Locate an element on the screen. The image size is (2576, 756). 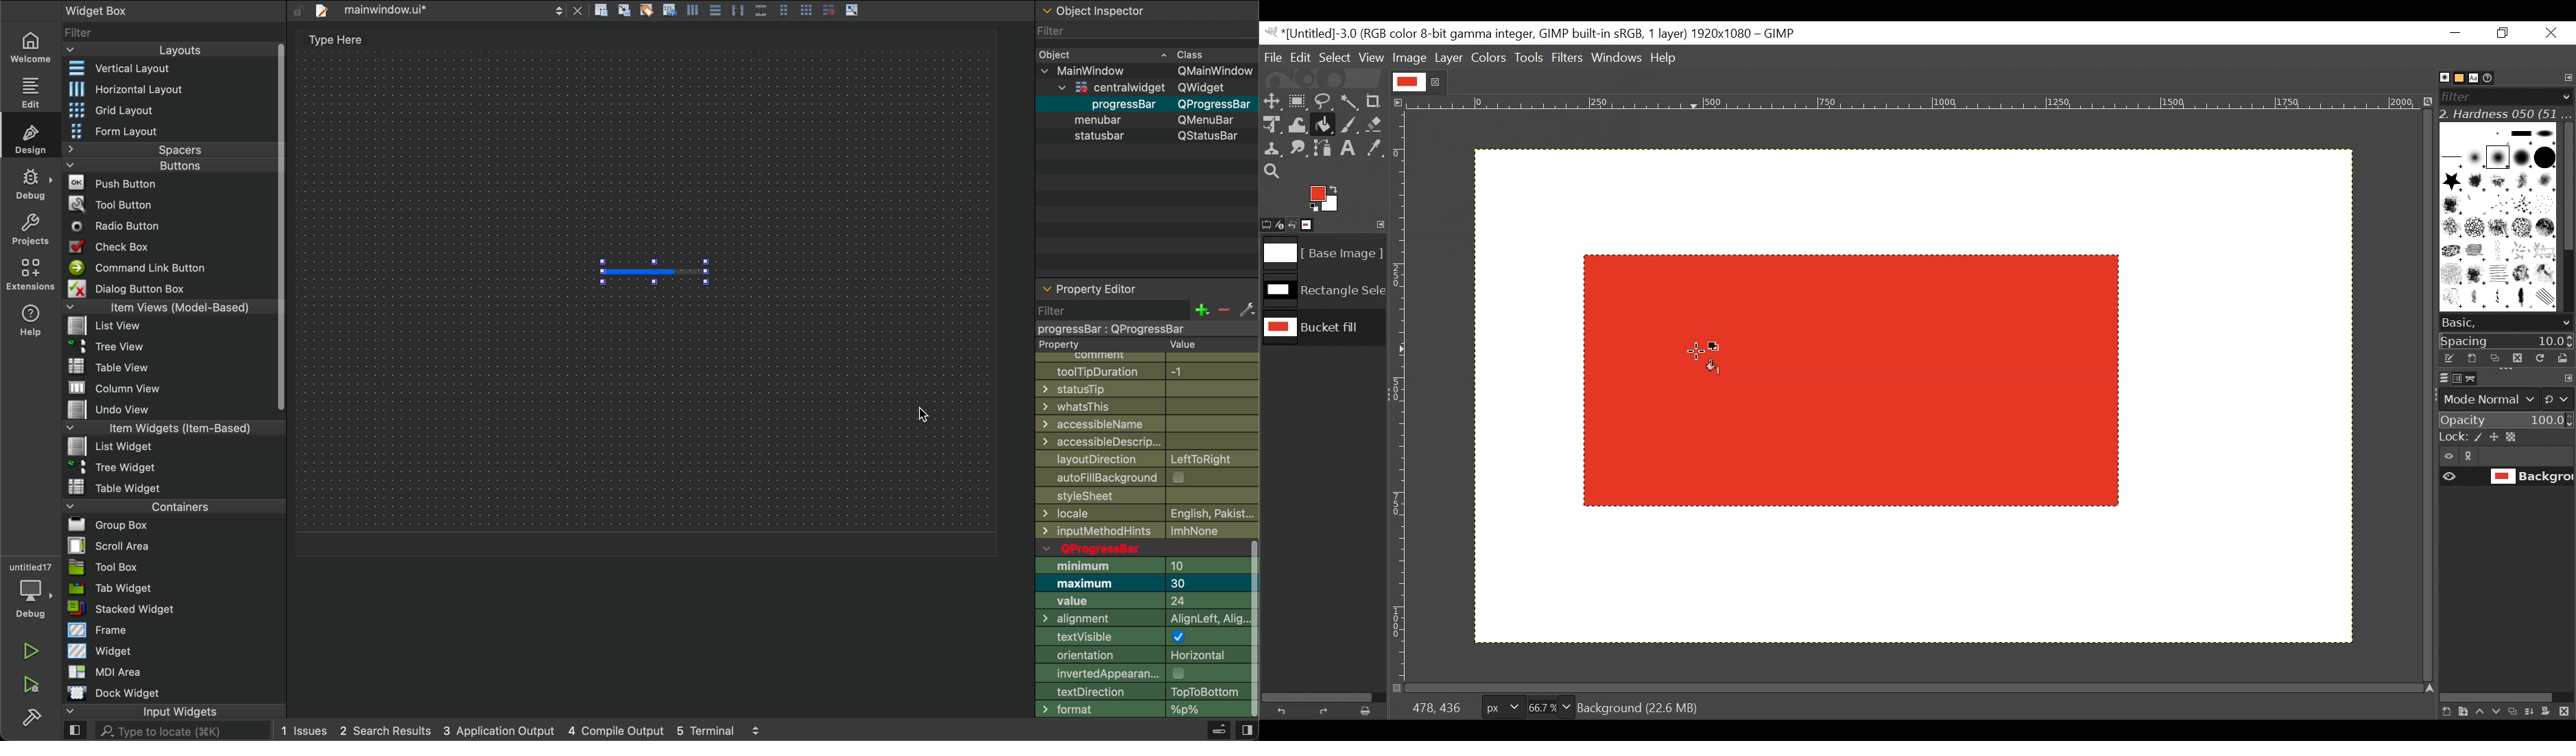
View is located at coordinates (1372, 58).